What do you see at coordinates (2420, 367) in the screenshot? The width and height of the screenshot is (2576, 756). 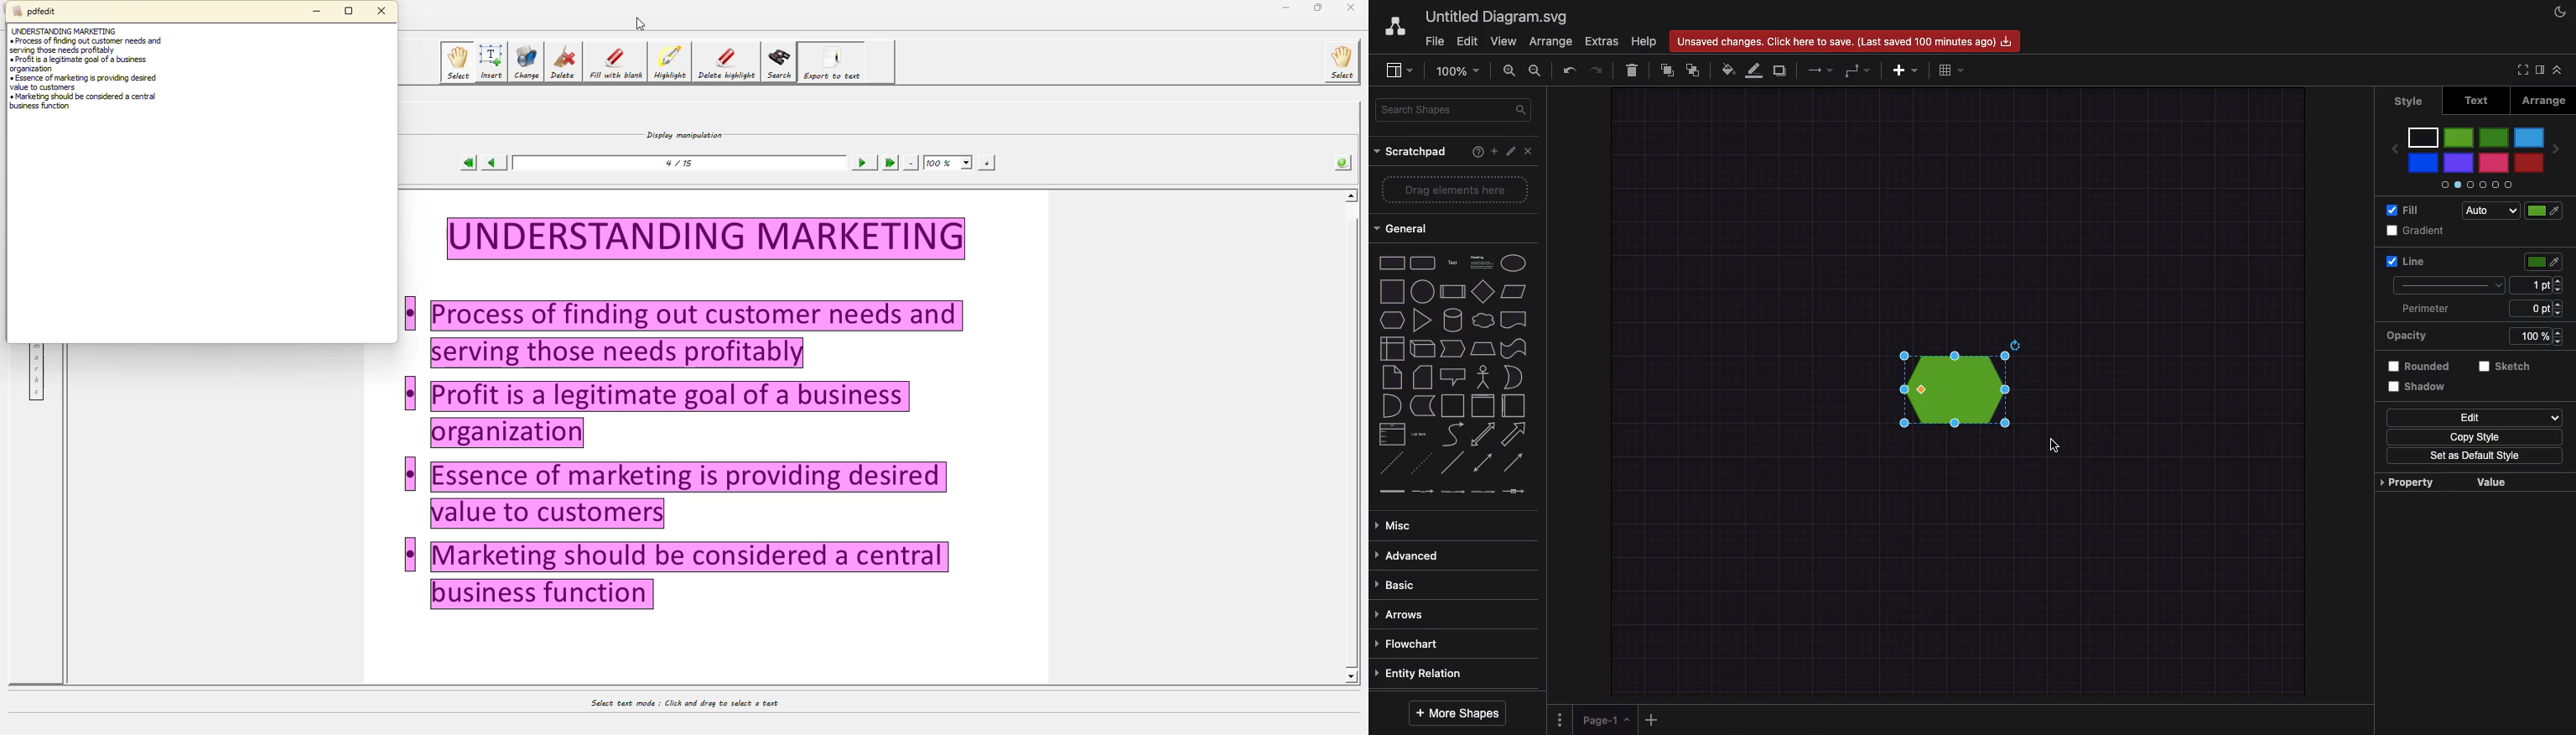 I see `Rounded` at bounding box center [2420, 367].